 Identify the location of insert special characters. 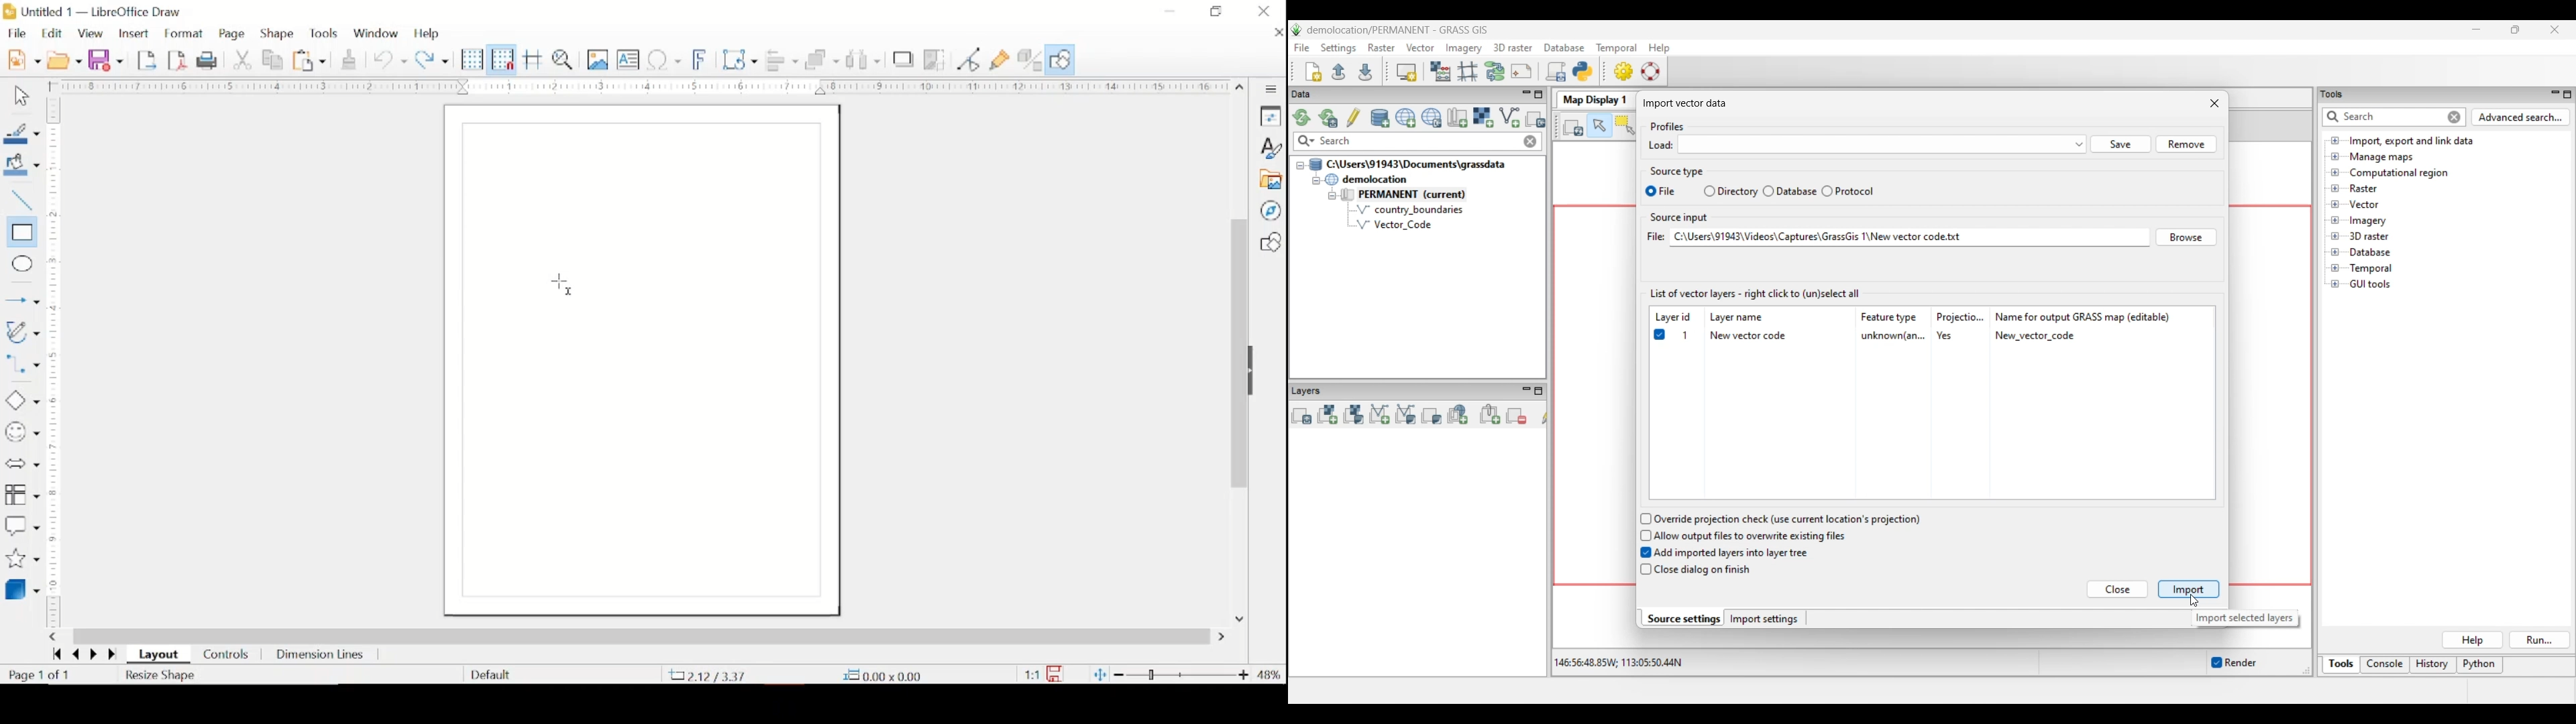
(664, 59).